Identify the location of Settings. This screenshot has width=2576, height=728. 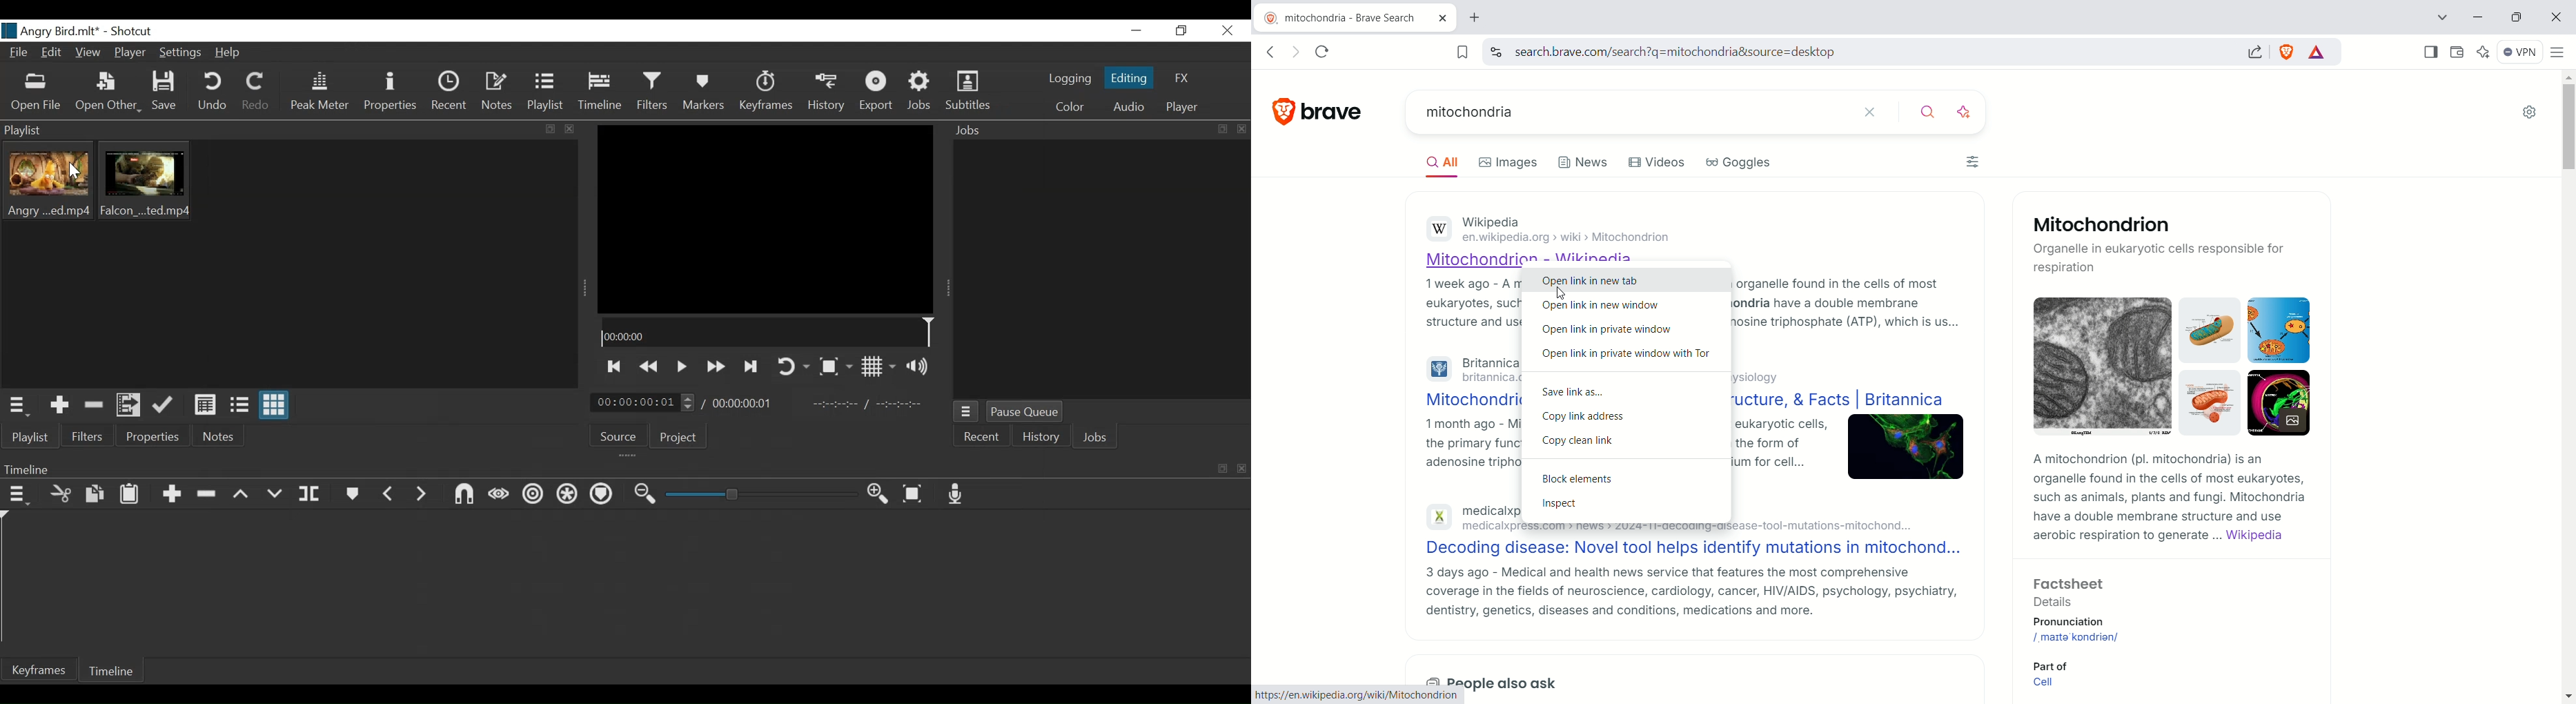
(181, 53).